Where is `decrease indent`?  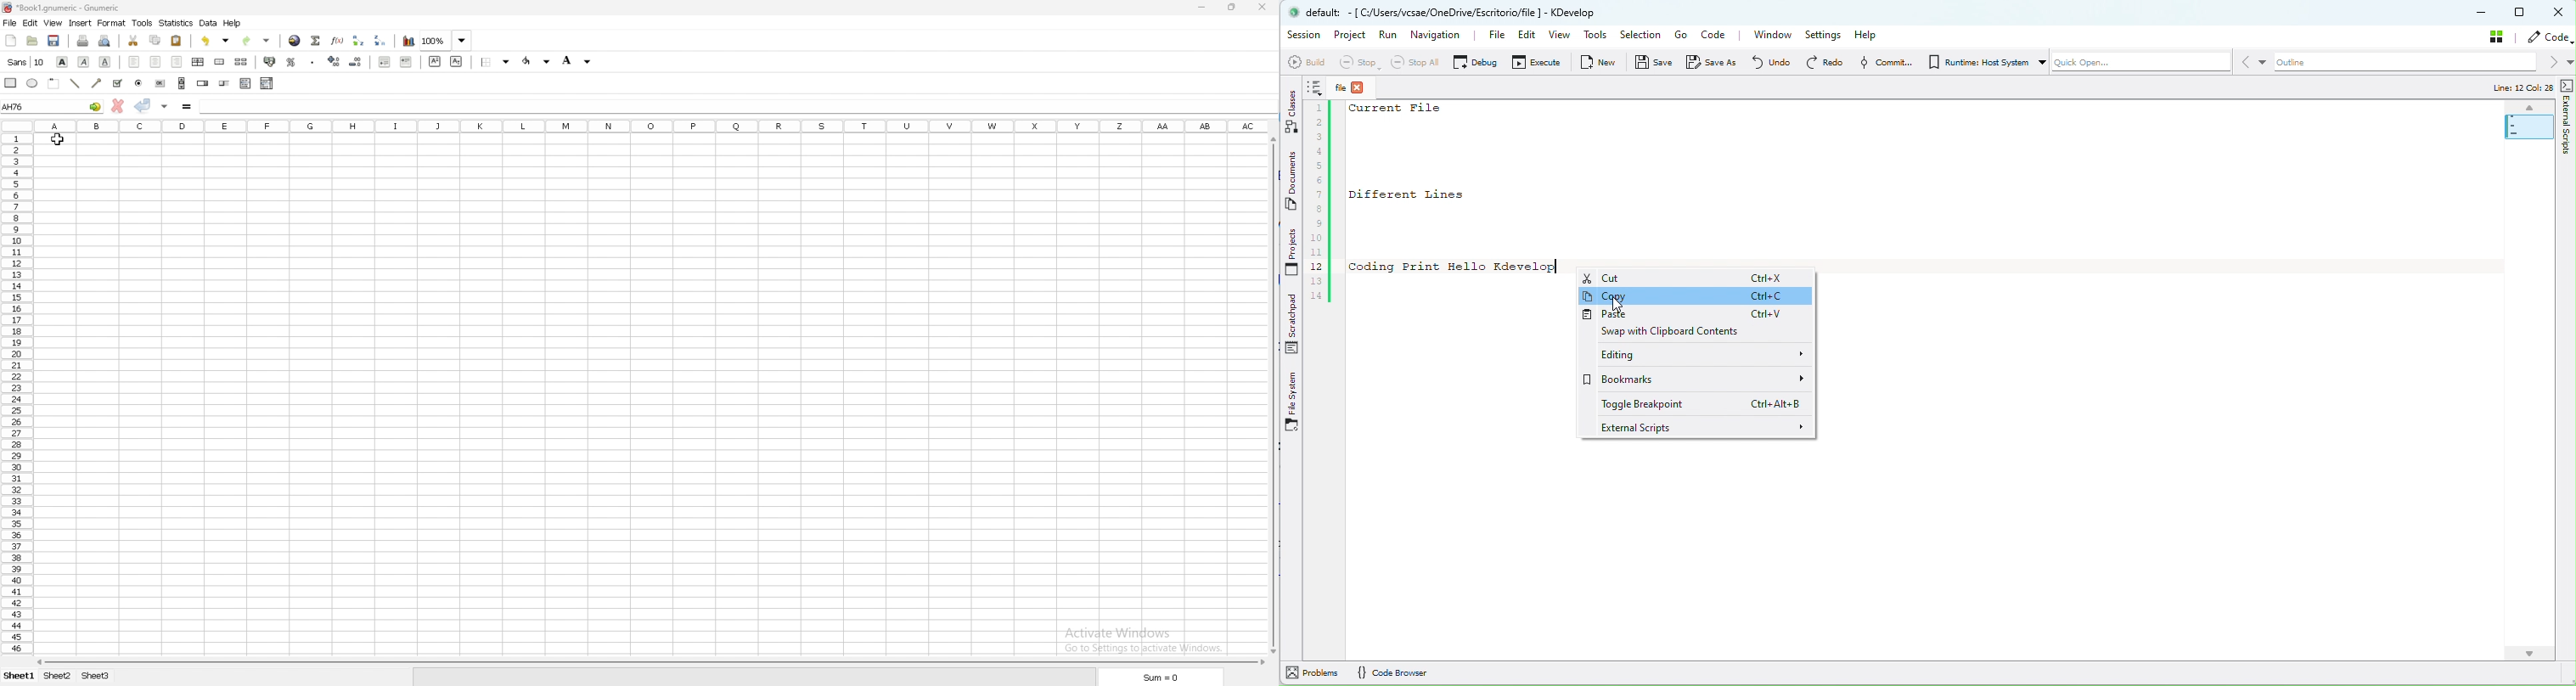 decrease indent is located at coordinates (385, 61).